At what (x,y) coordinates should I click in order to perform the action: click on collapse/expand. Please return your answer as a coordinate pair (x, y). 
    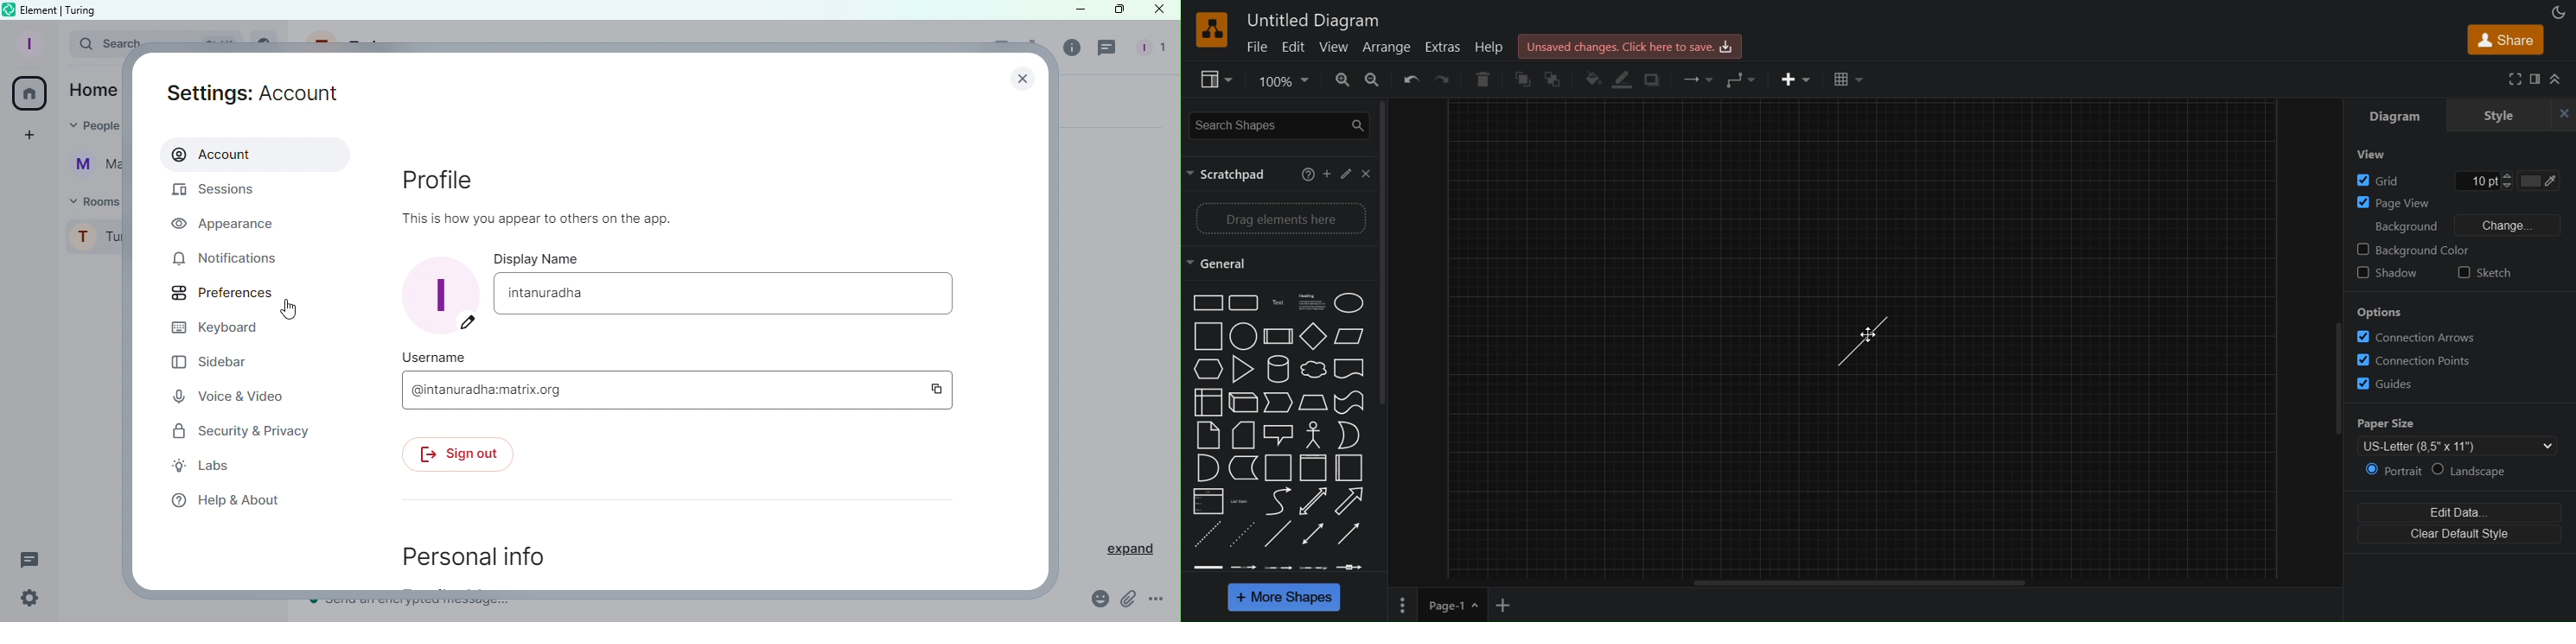
    Looking at the image, I should click on (2559, 80).